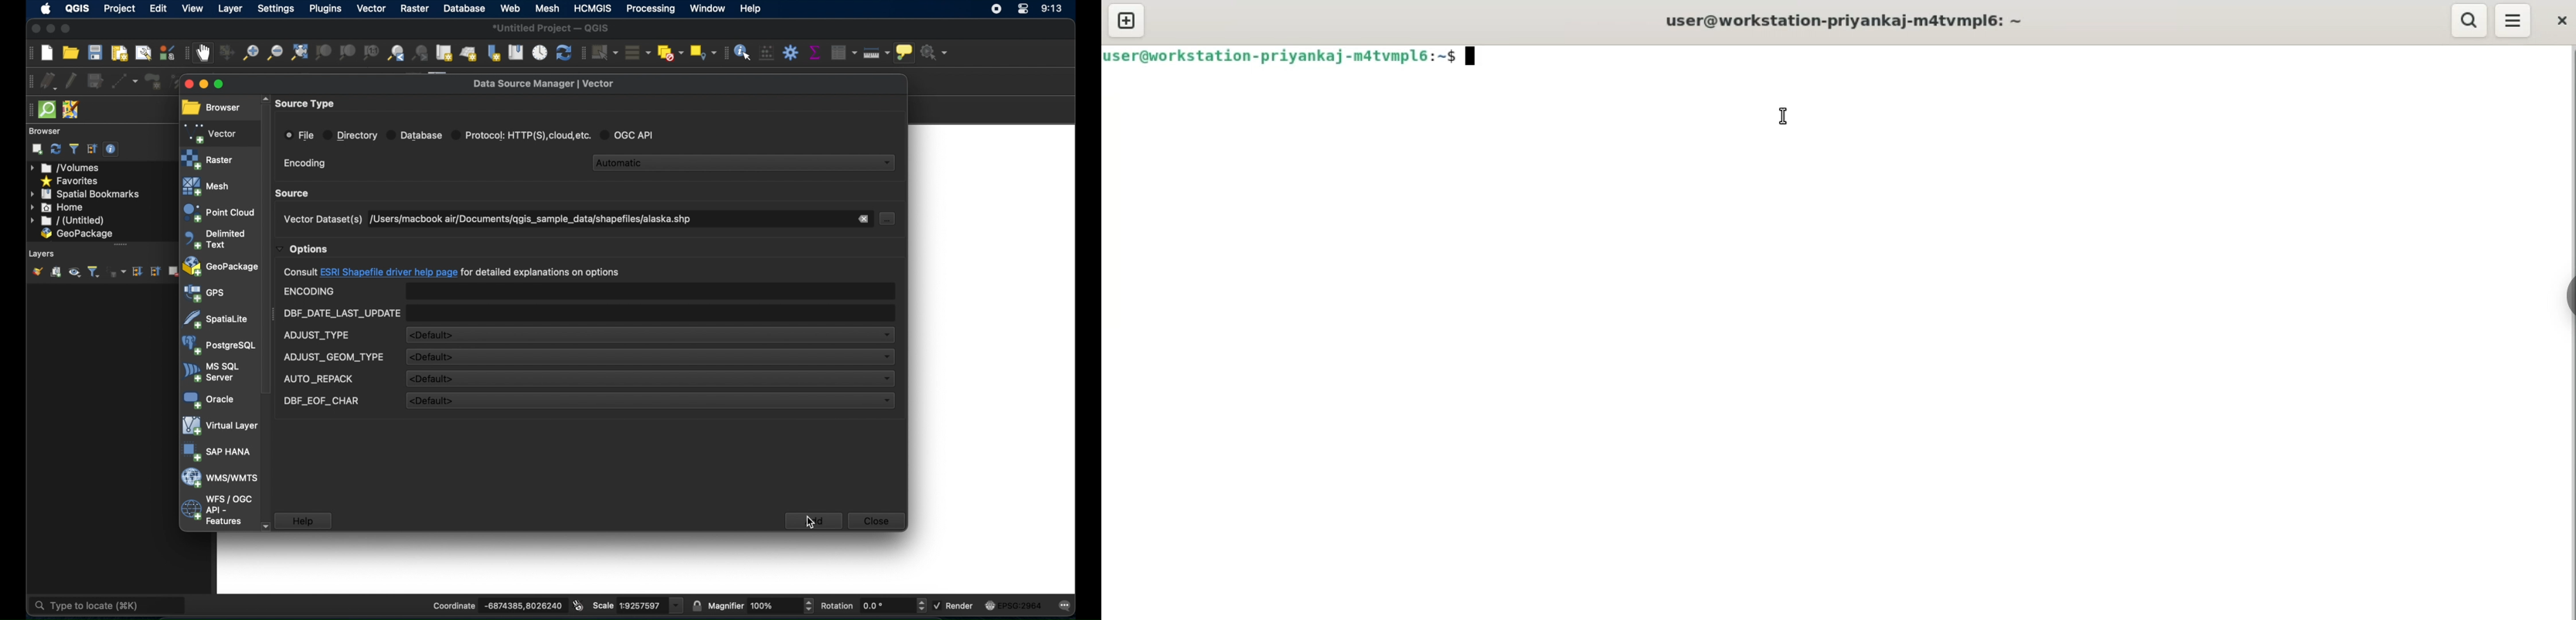  Describe the element at coordinates (120, 9) in the screenshot. I see `project` at that location.